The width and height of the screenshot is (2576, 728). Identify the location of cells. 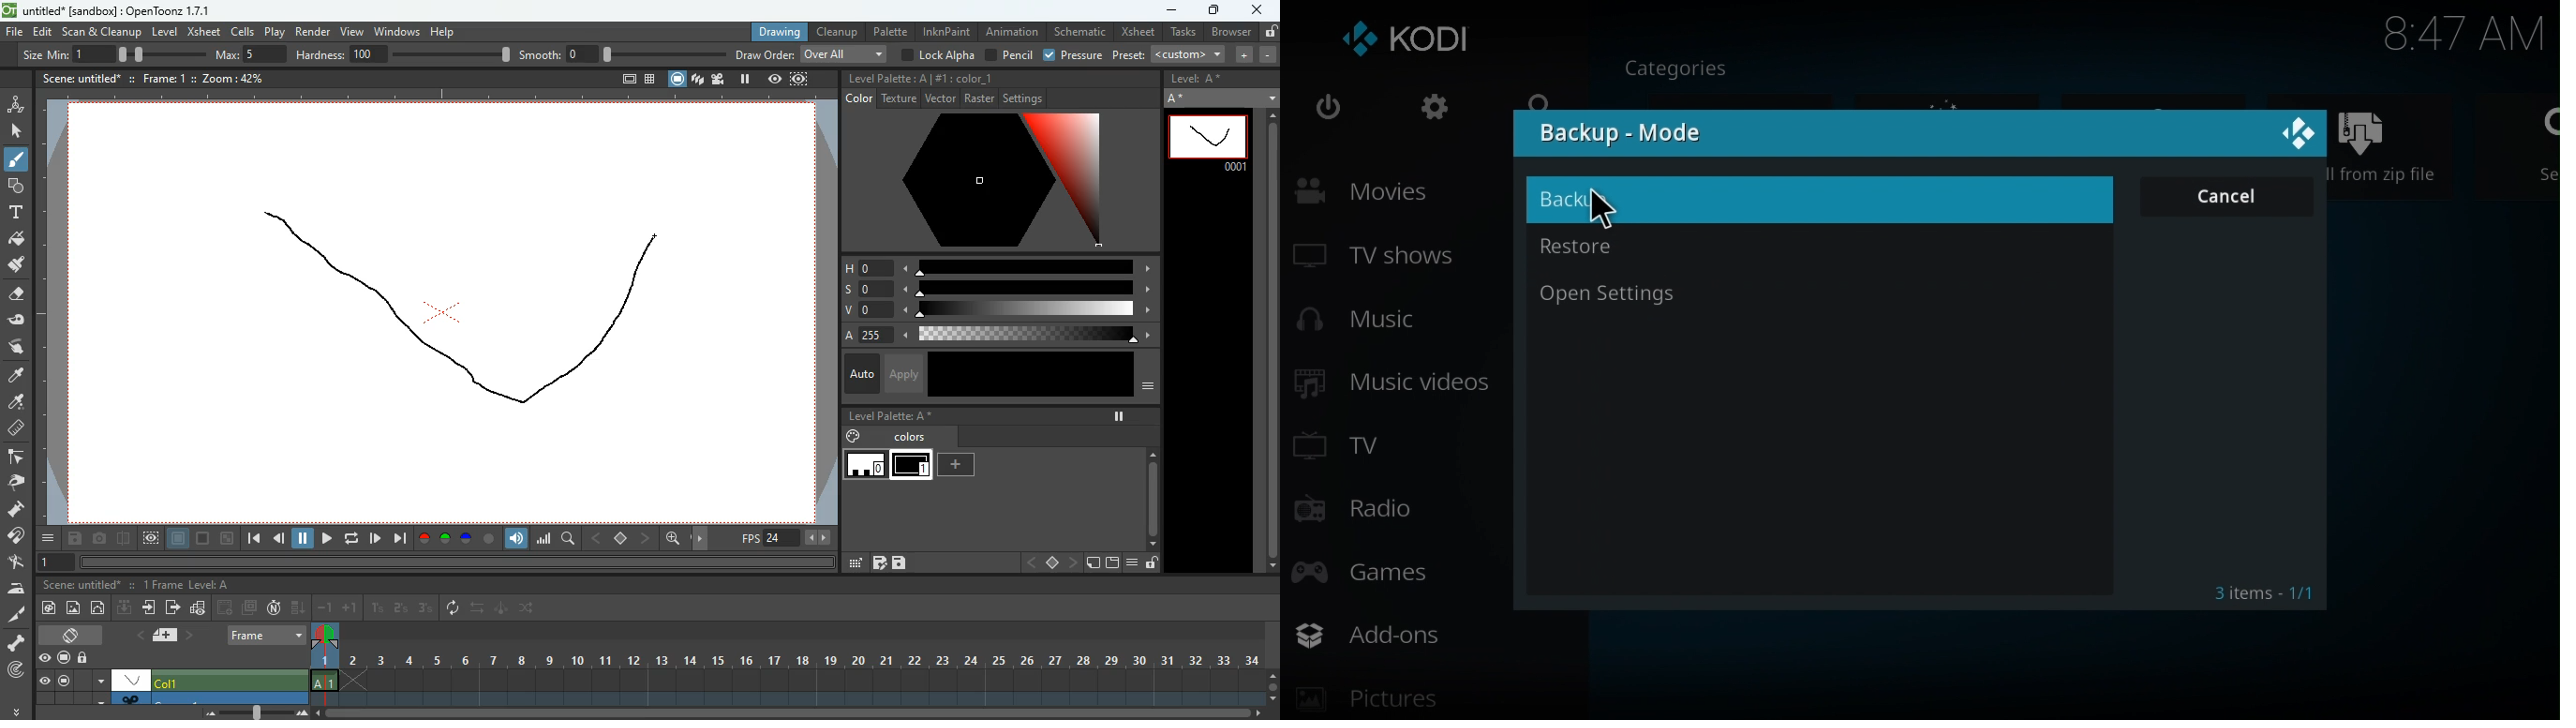
(244, 31).